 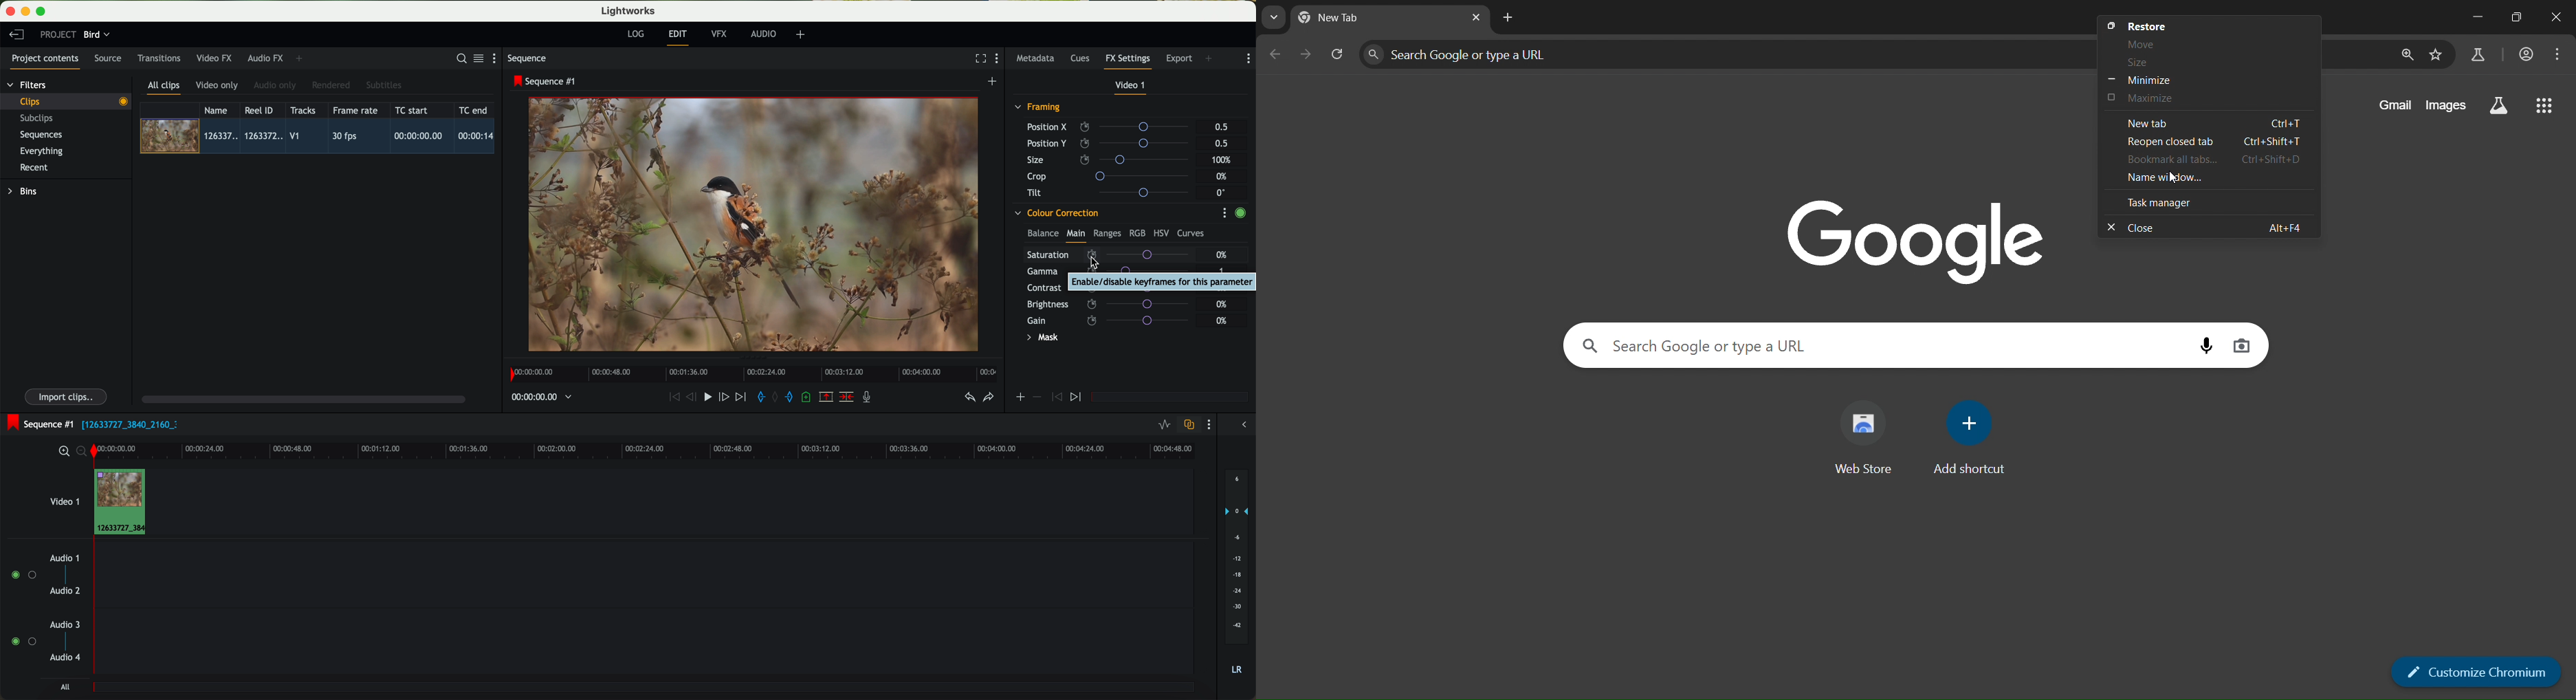 I want to click on HSV, so click(x=1161, y=233).